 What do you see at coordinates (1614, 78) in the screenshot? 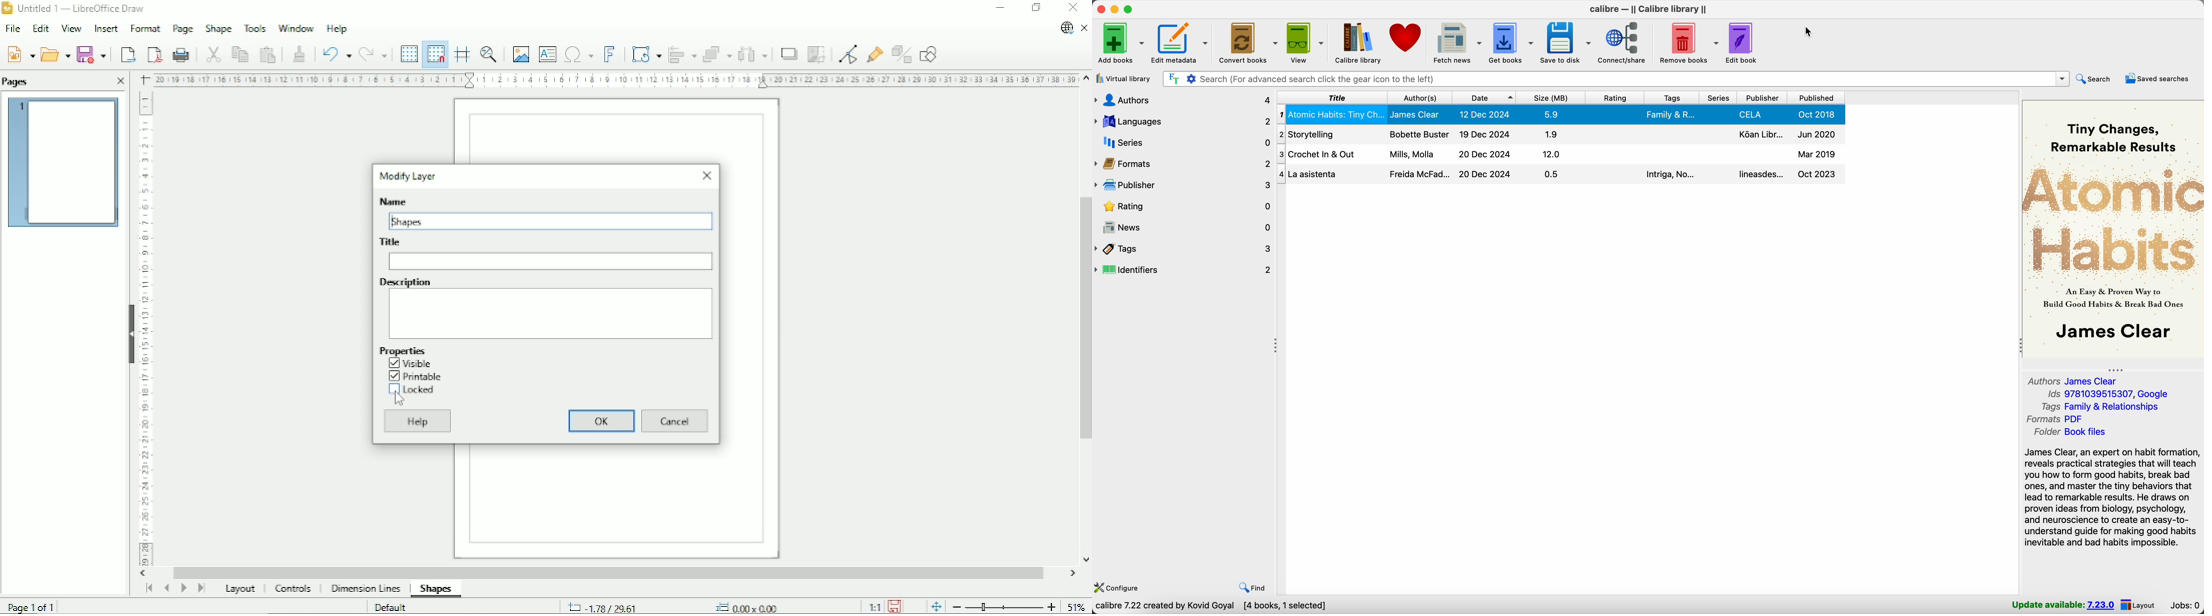
I see `search bar` at bounding box center [1614, 78].